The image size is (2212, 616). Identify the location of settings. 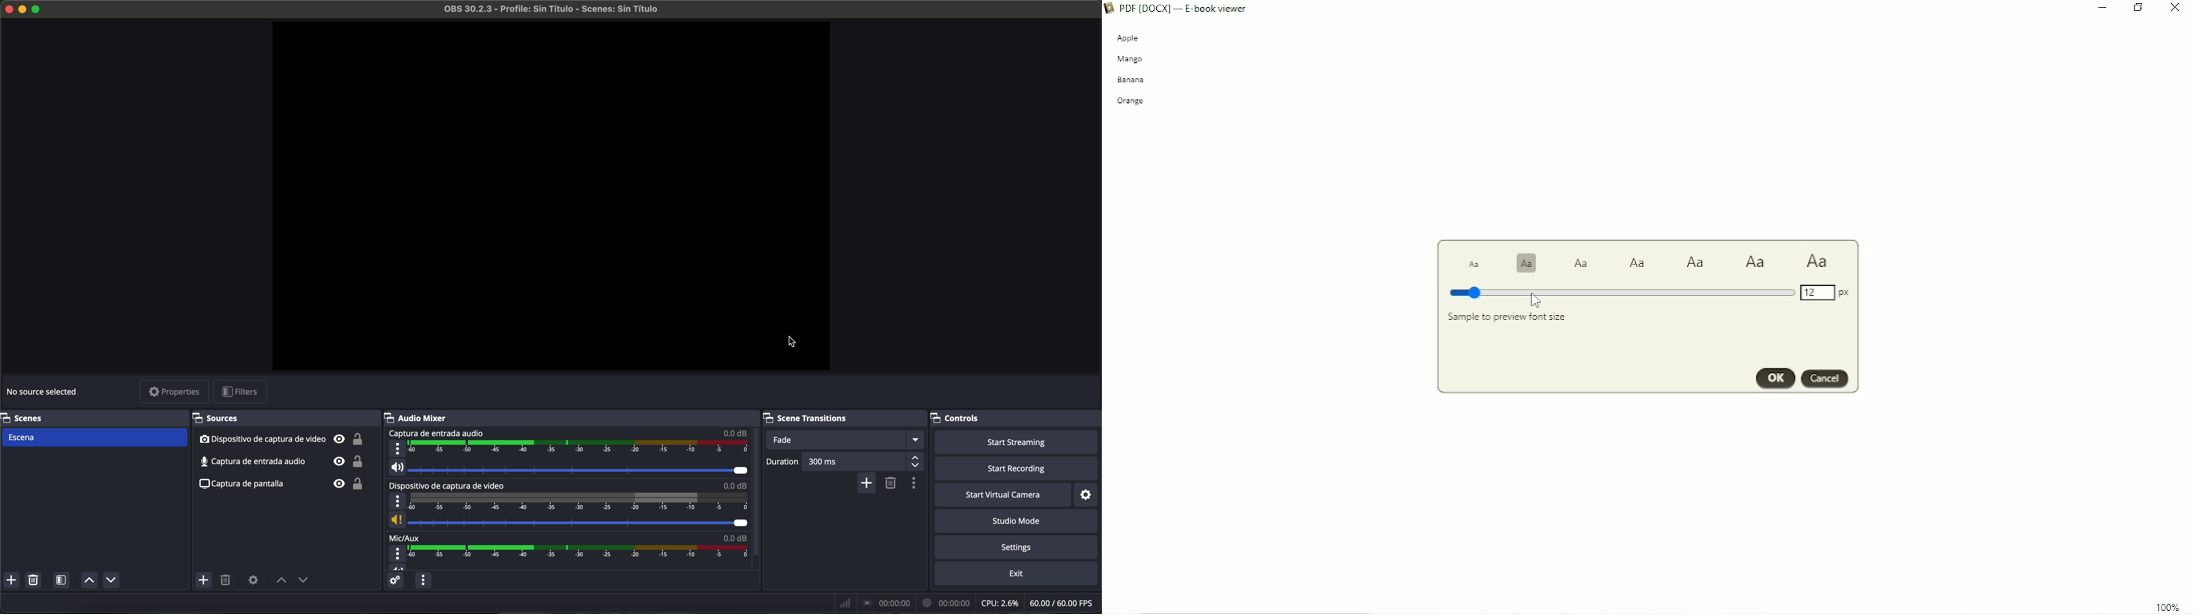
(1018, 549).